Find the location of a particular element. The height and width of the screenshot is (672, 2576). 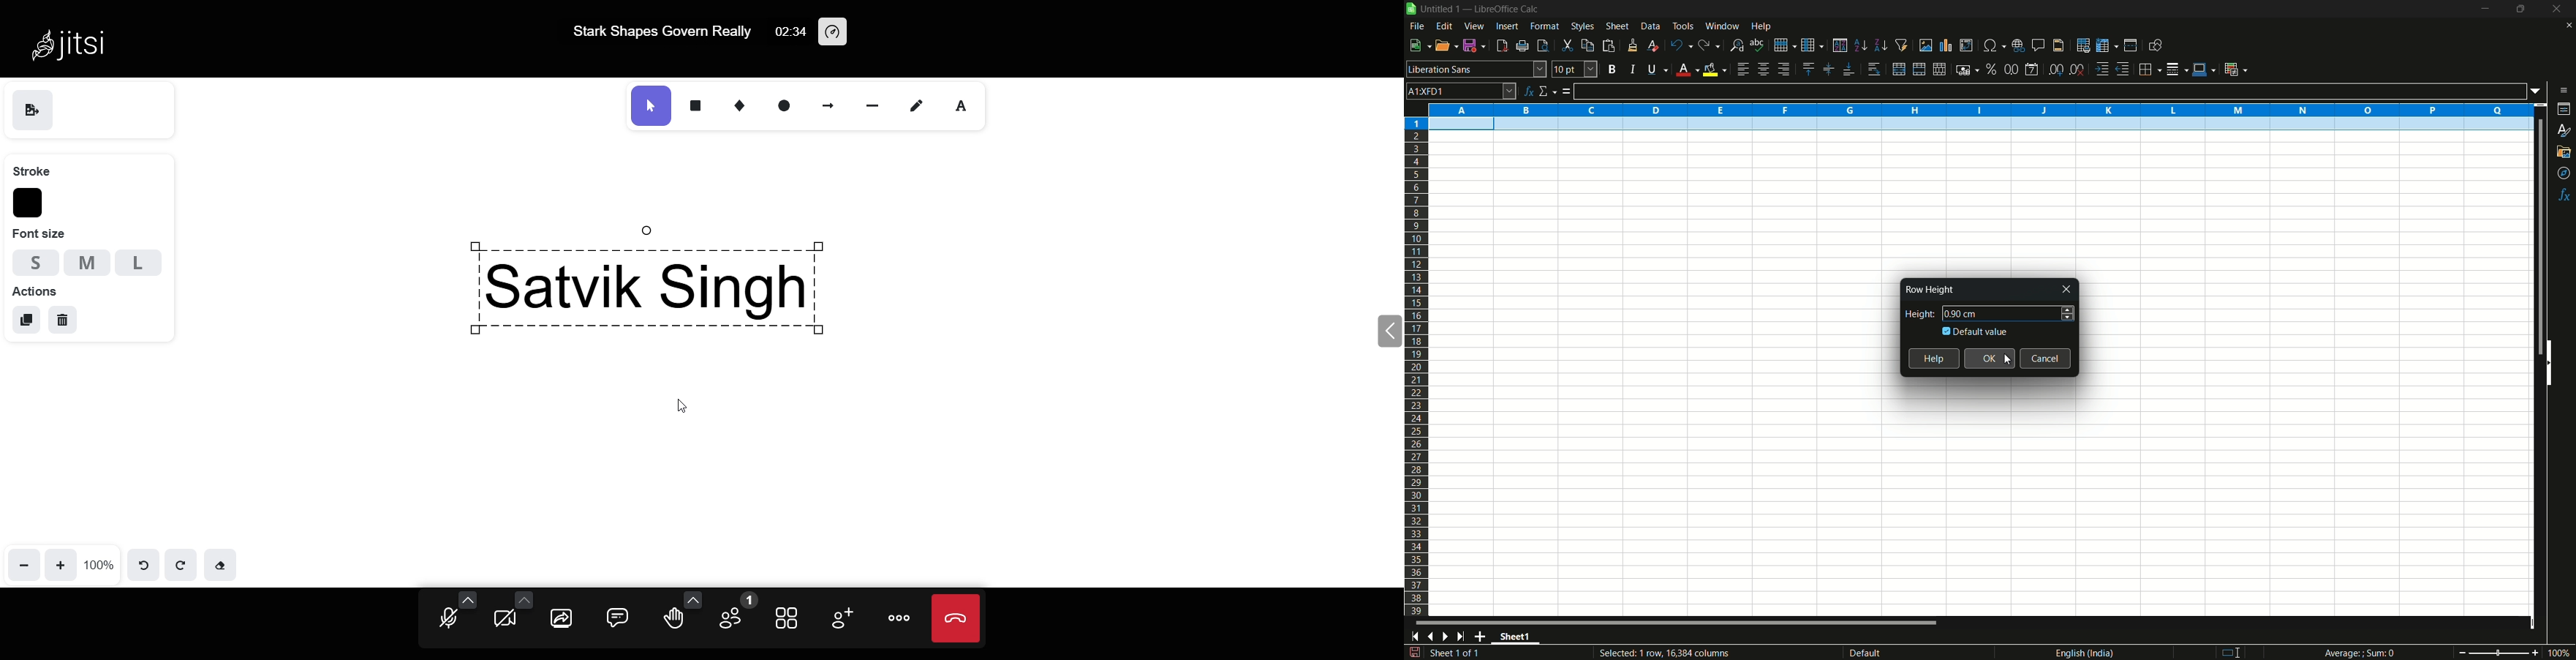

sheet 1 of 1 is located at coordinates (1459, 654).